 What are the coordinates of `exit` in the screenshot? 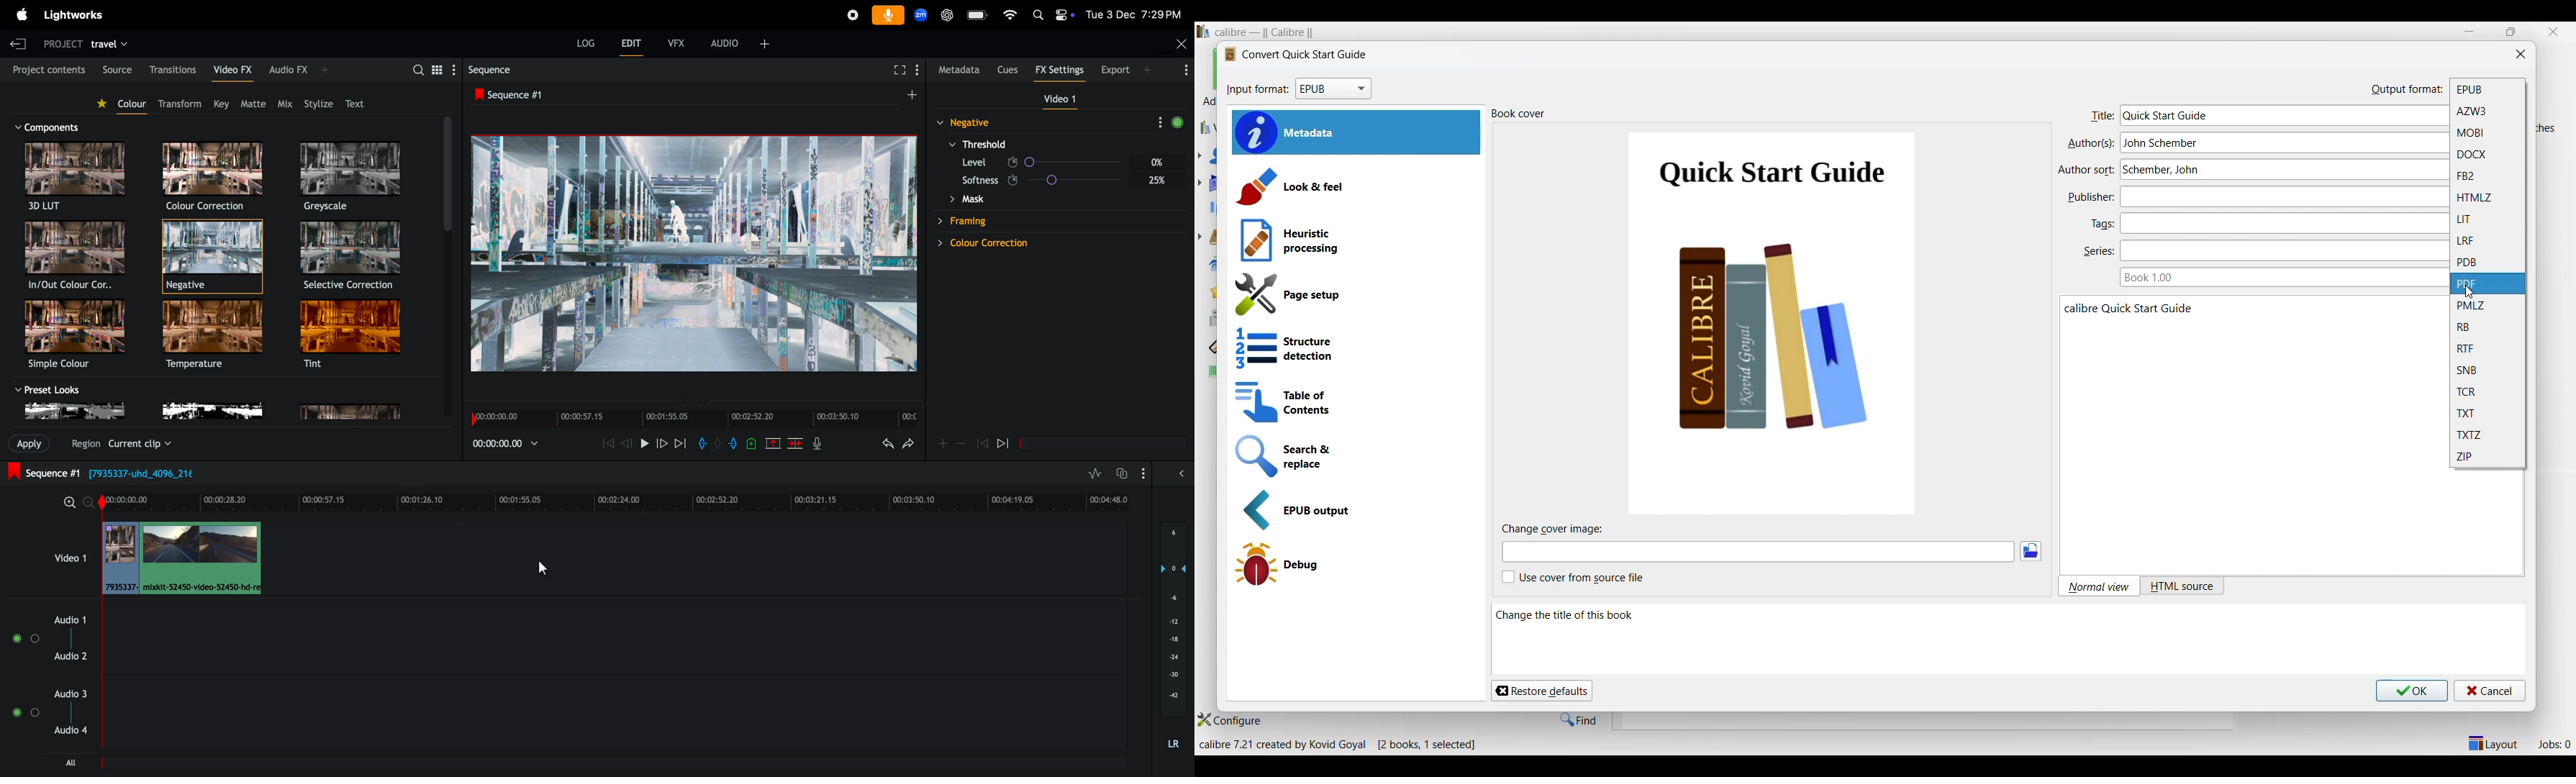 It's located at (20, 43).